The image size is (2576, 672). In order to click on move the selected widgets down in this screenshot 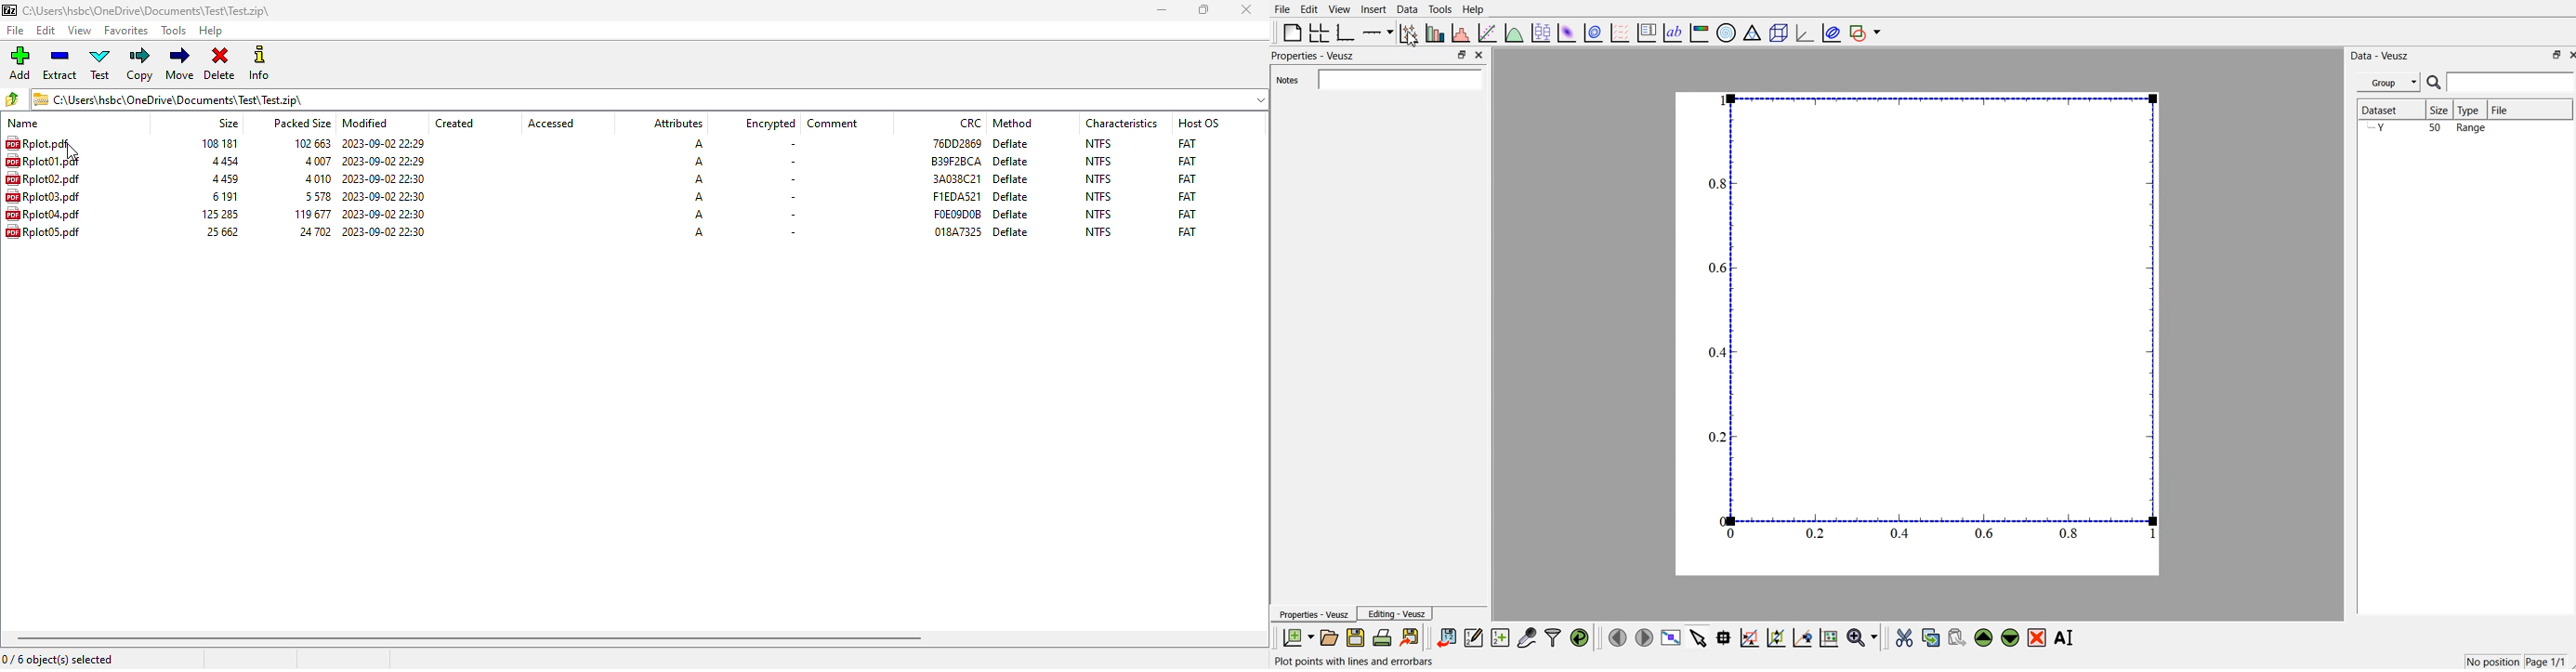, I will do `click(2010, 638)`.